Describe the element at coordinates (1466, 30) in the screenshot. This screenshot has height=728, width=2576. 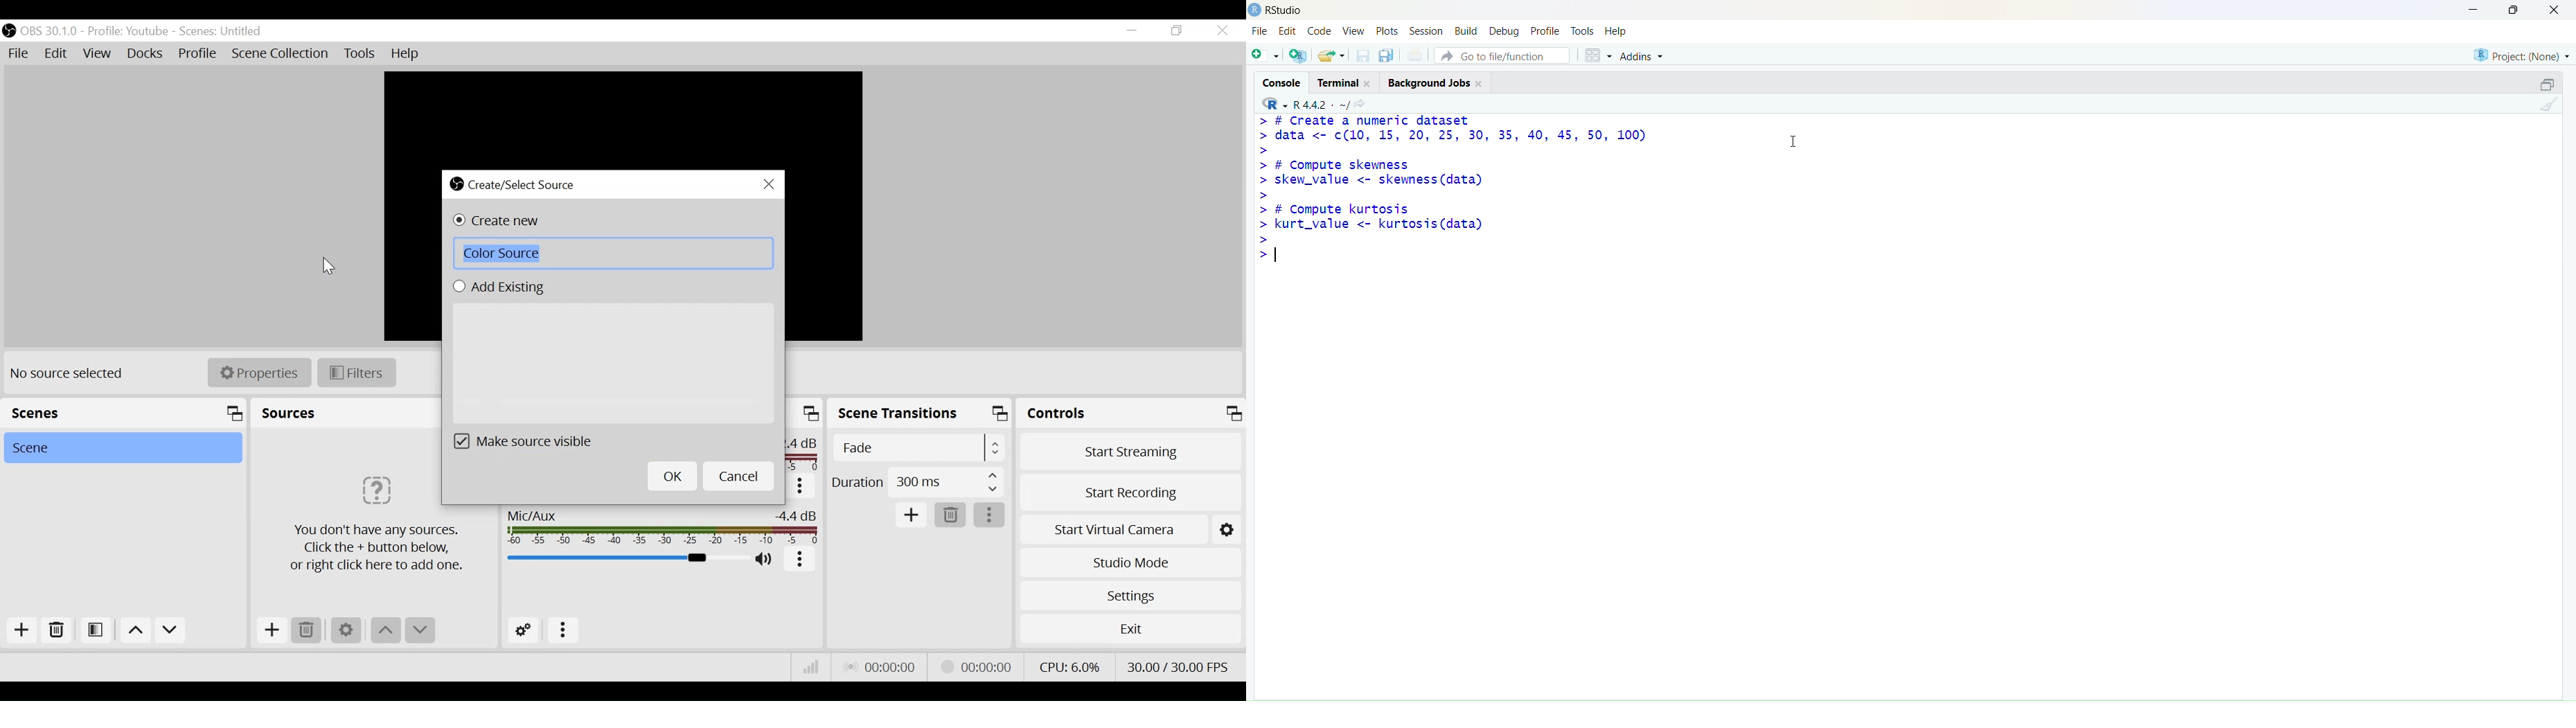
I see `Build` at that location.